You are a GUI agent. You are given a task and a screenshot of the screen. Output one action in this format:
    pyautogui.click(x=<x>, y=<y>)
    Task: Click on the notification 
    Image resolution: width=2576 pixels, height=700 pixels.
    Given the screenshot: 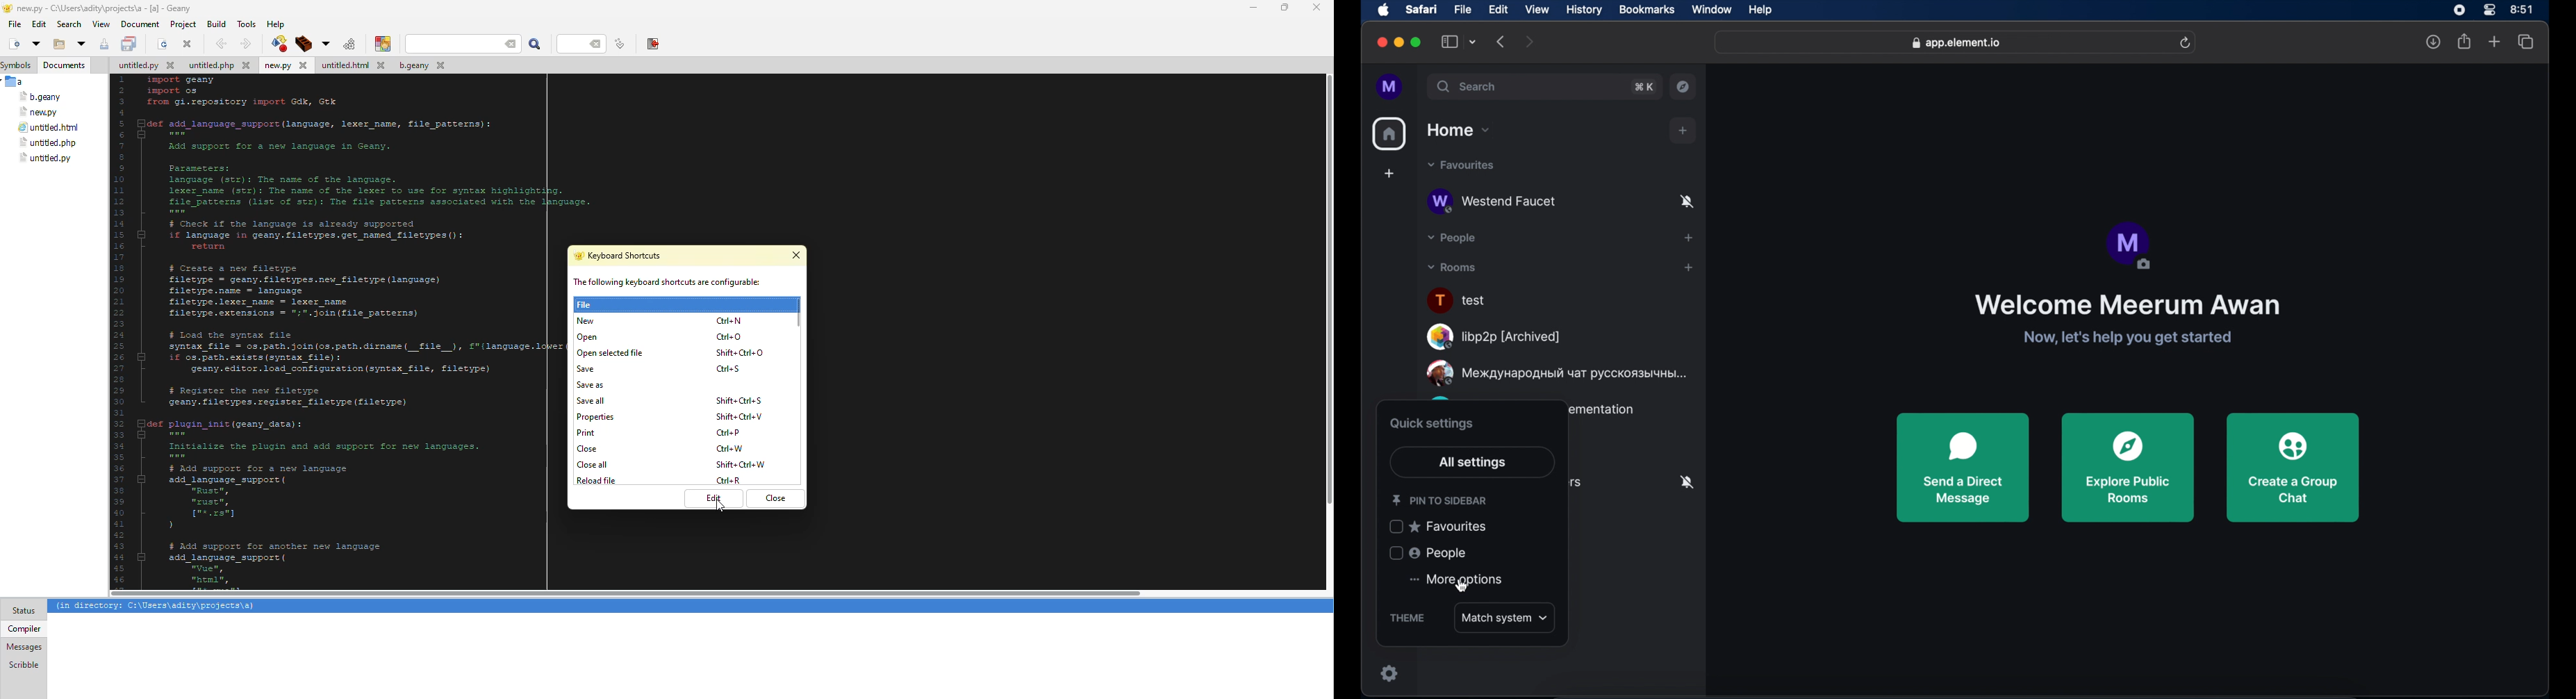 What is the action you would take?
    pyautogui.click(x=1687, y=483)
    